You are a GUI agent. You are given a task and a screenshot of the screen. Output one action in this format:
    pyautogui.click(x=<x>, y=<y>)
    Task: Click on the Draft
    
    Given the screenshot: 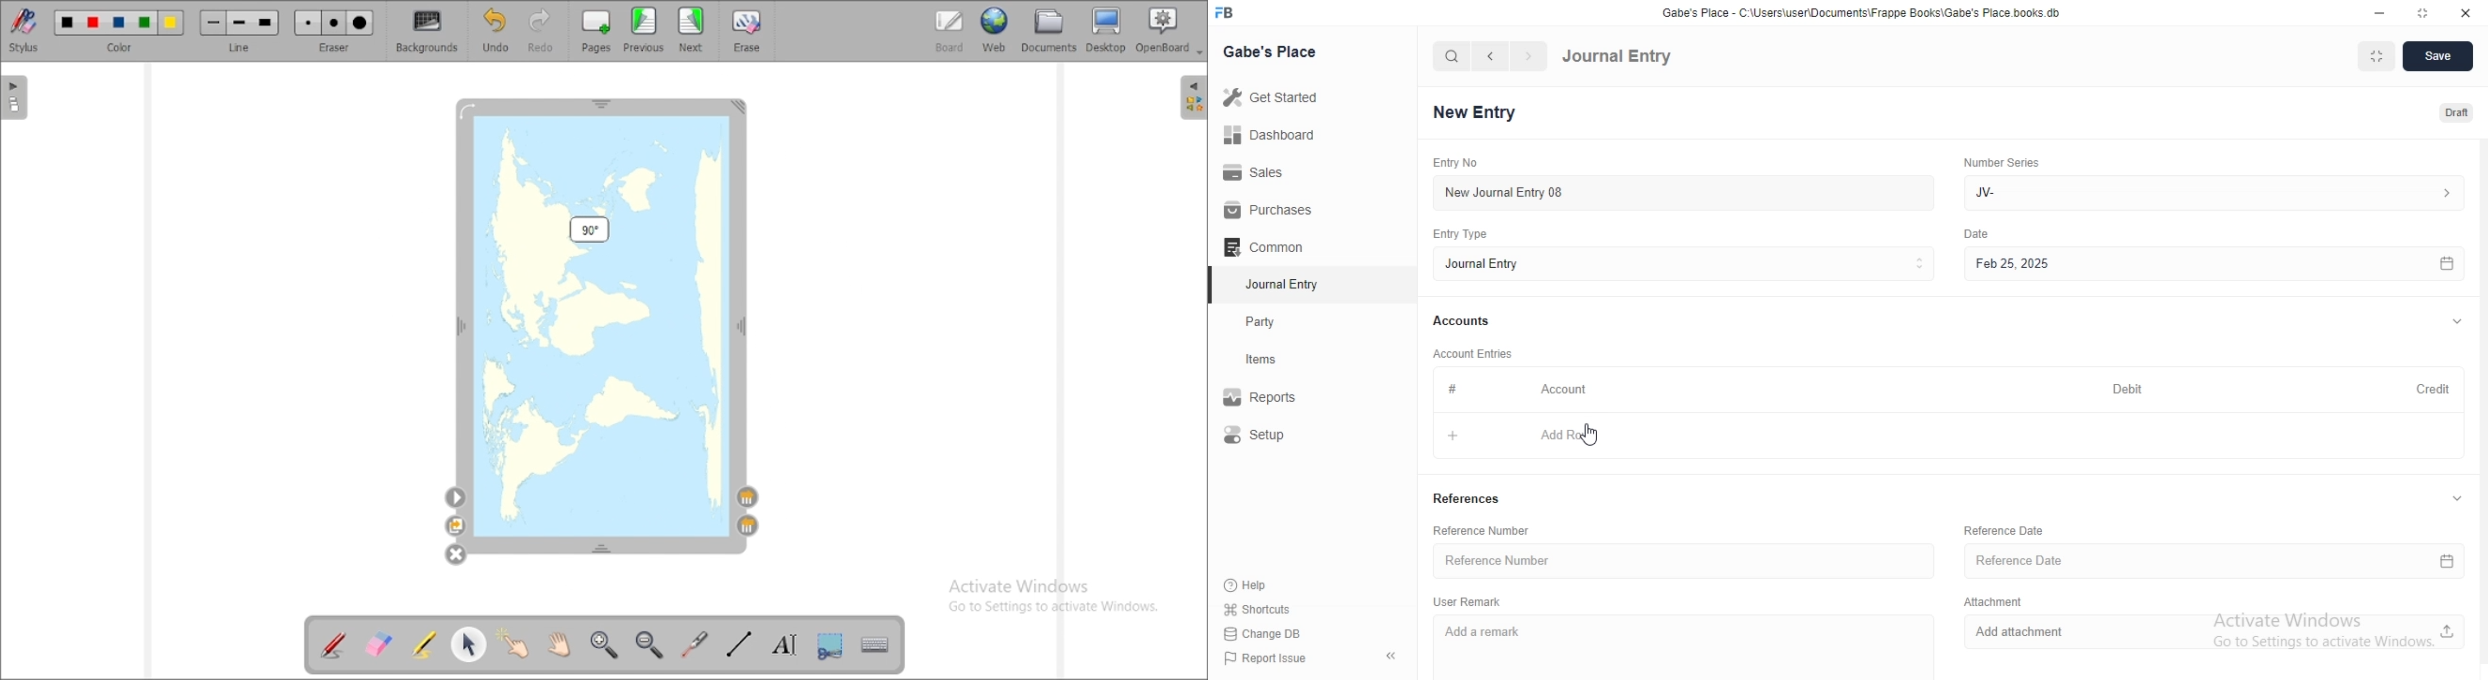 What is the action you would take?
    pyautogui.click(x=2446, y=111)
    